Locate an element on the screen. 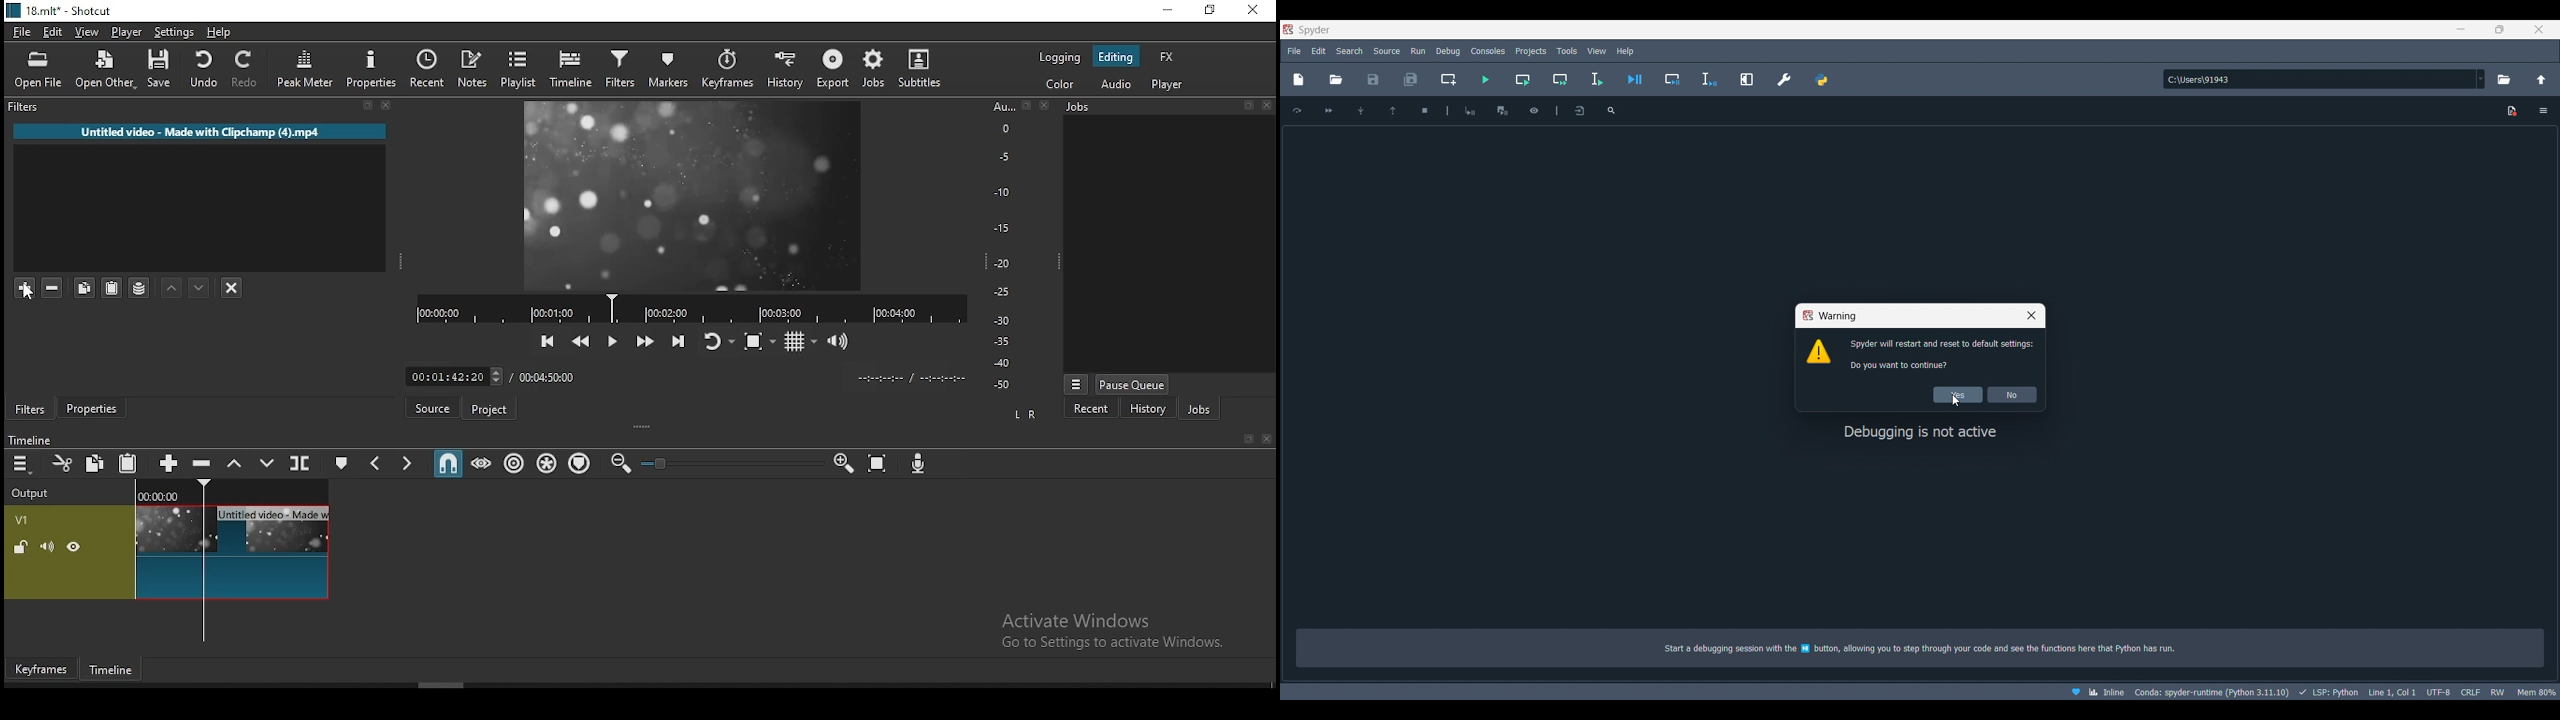 Image resolution: width=2576 pixels, height=728 pixels. color is located at coordinates (1061, 85).